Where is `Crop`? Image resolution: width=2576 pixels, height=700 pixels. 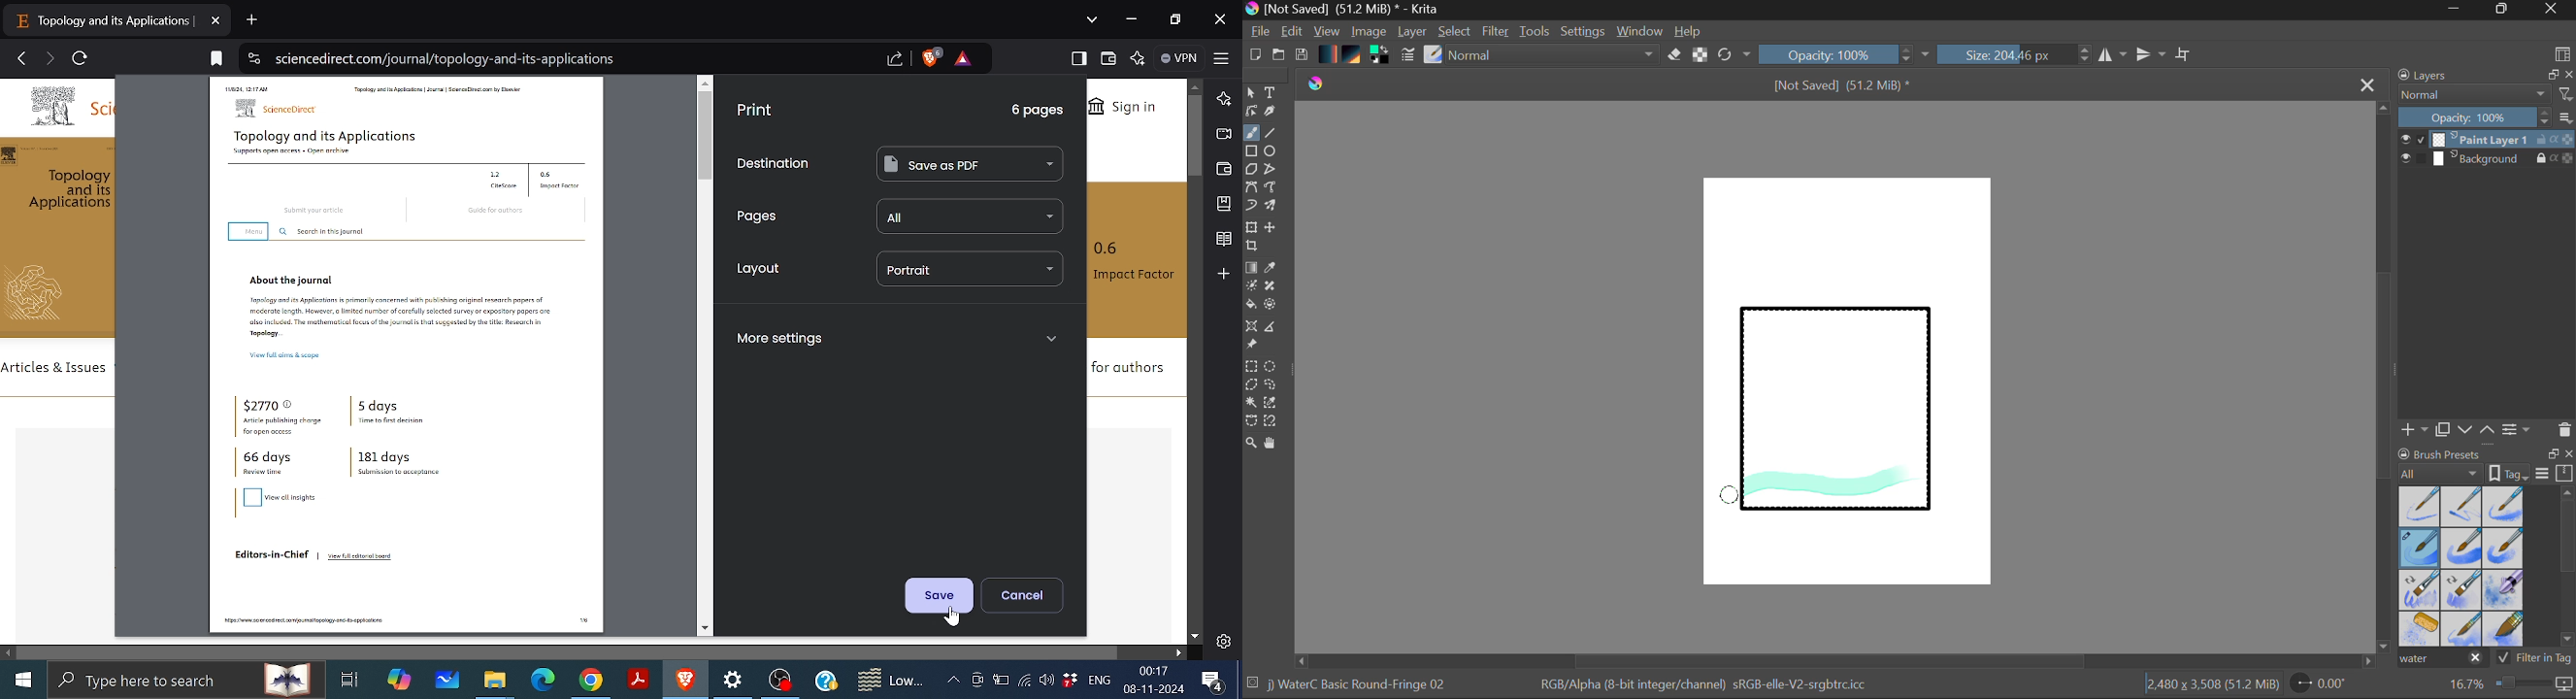
Crop is located at coordinates (2185, 54).